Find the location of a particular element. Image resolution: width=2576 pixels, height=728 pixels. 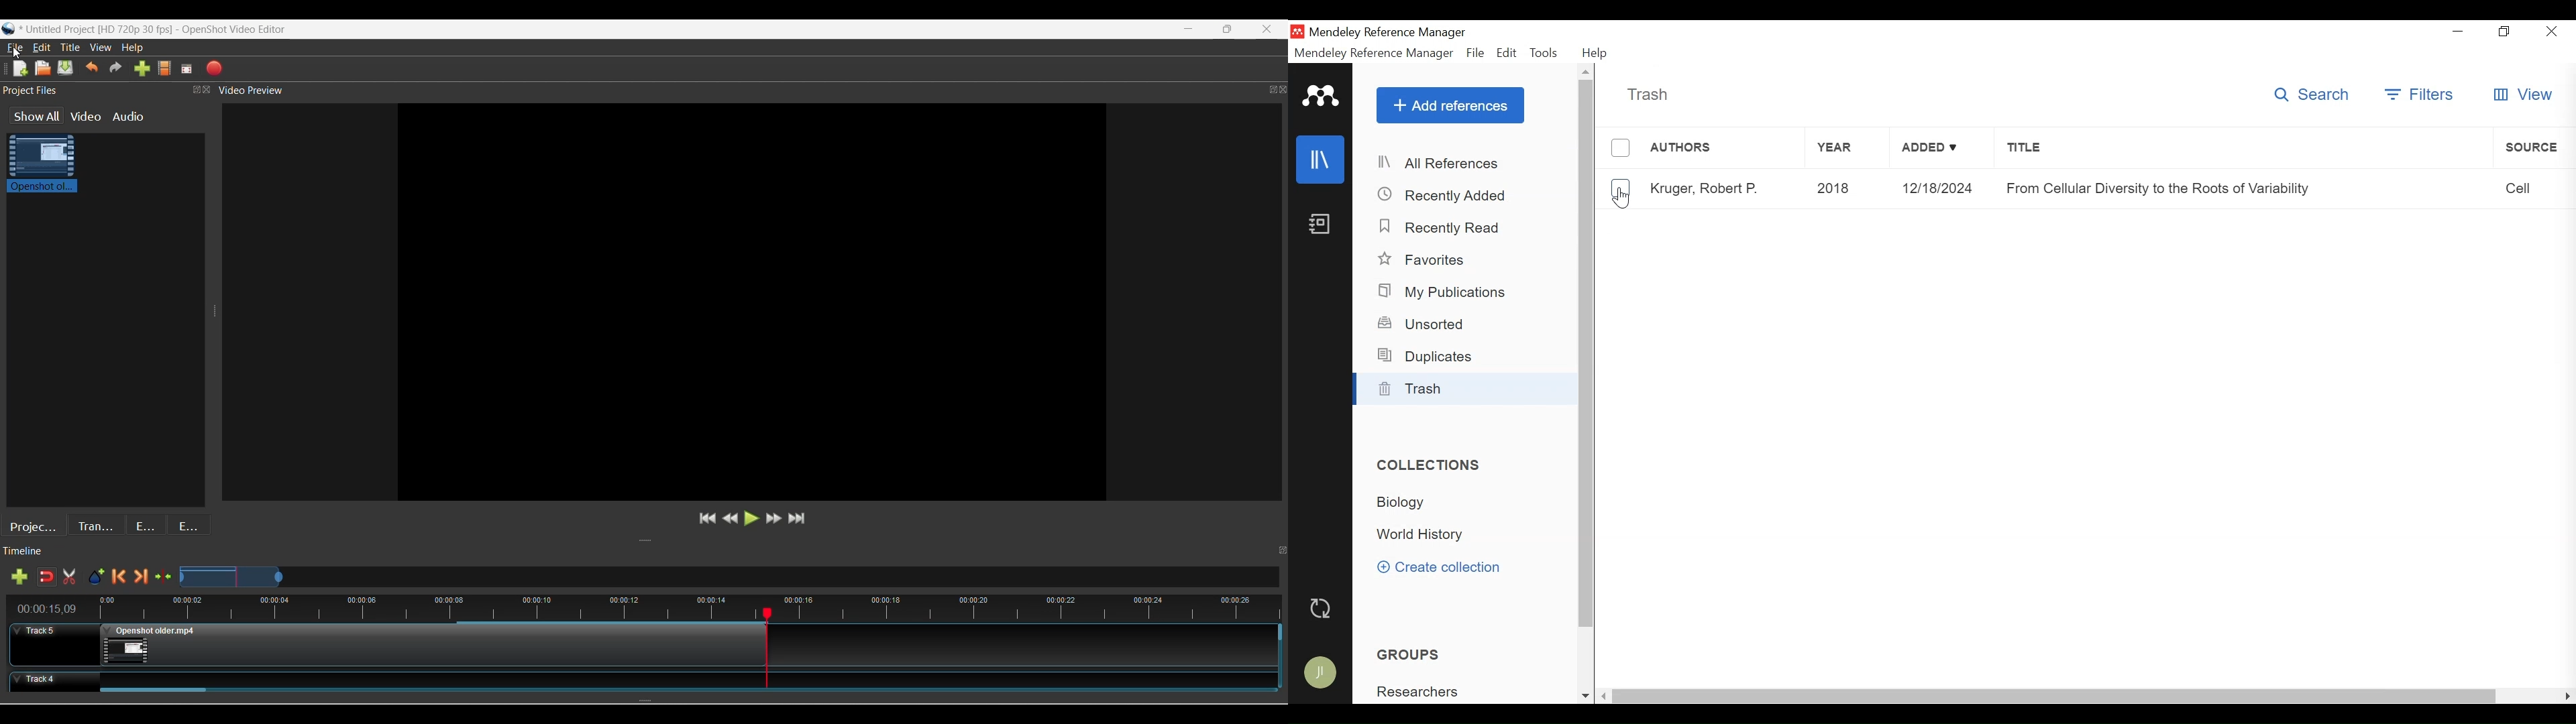

New file is located at coordinates (20, 68).